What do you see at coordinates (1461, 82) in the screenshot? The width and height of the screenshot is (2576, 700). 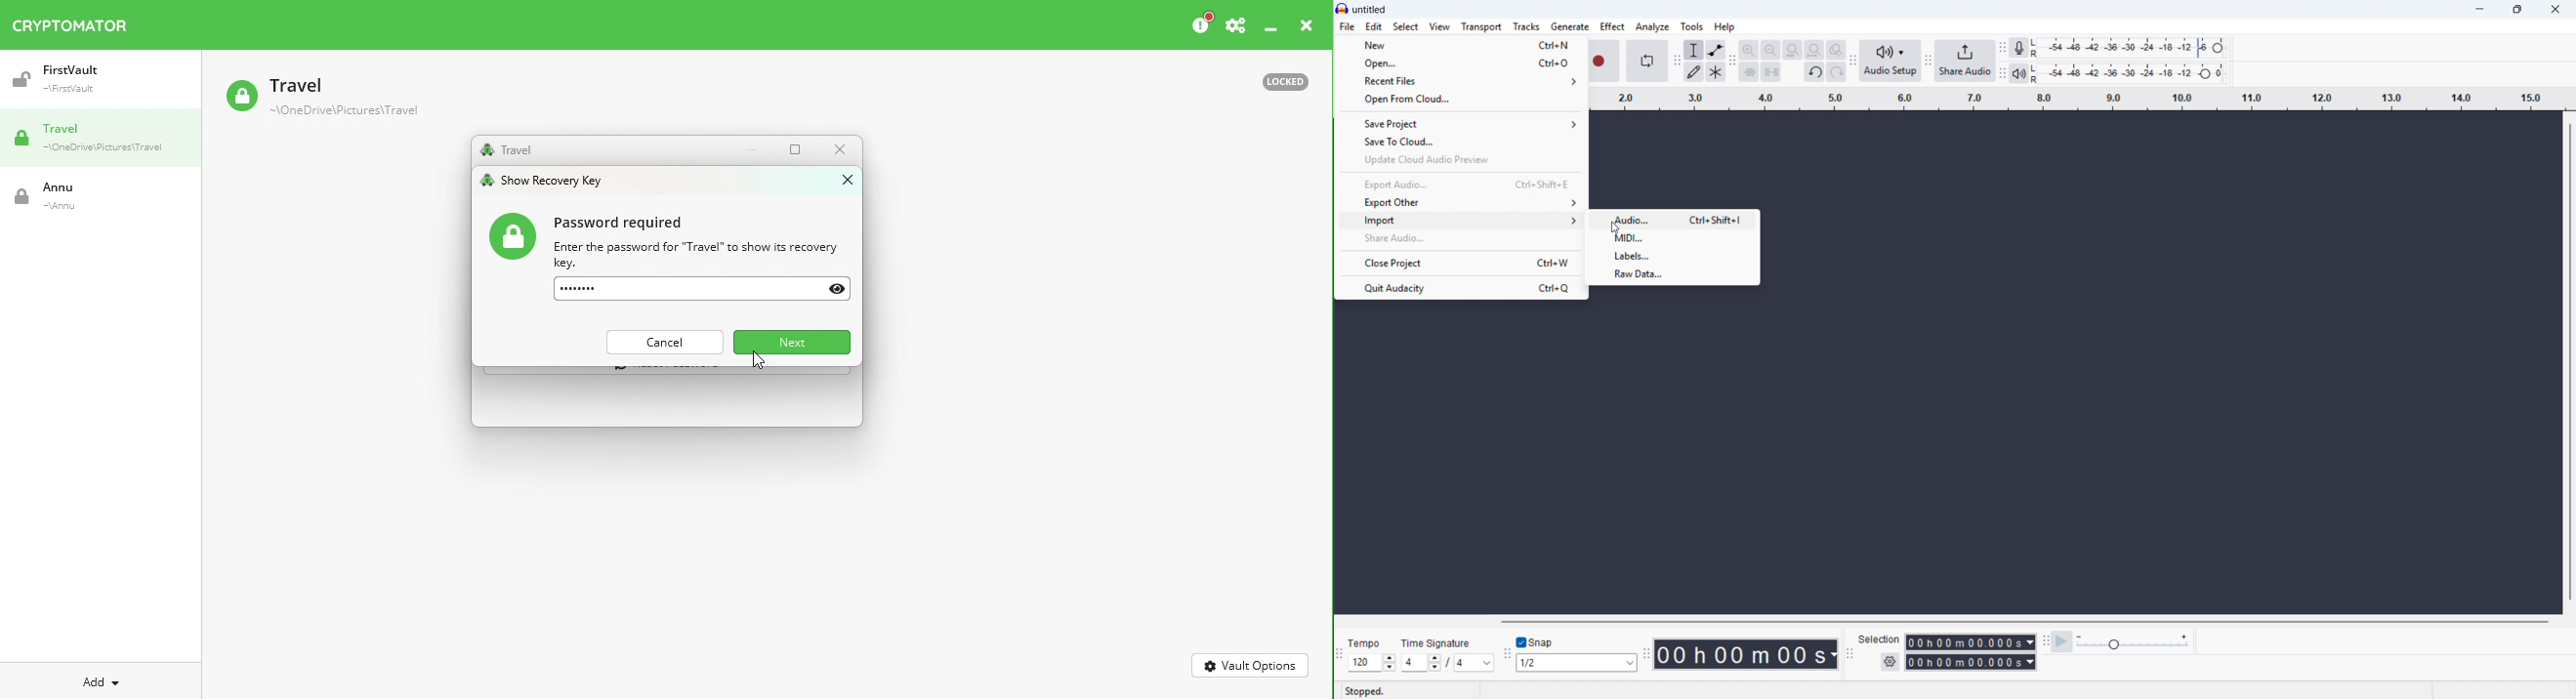 I see `Recent files ` at bounding box center [1461, 82].